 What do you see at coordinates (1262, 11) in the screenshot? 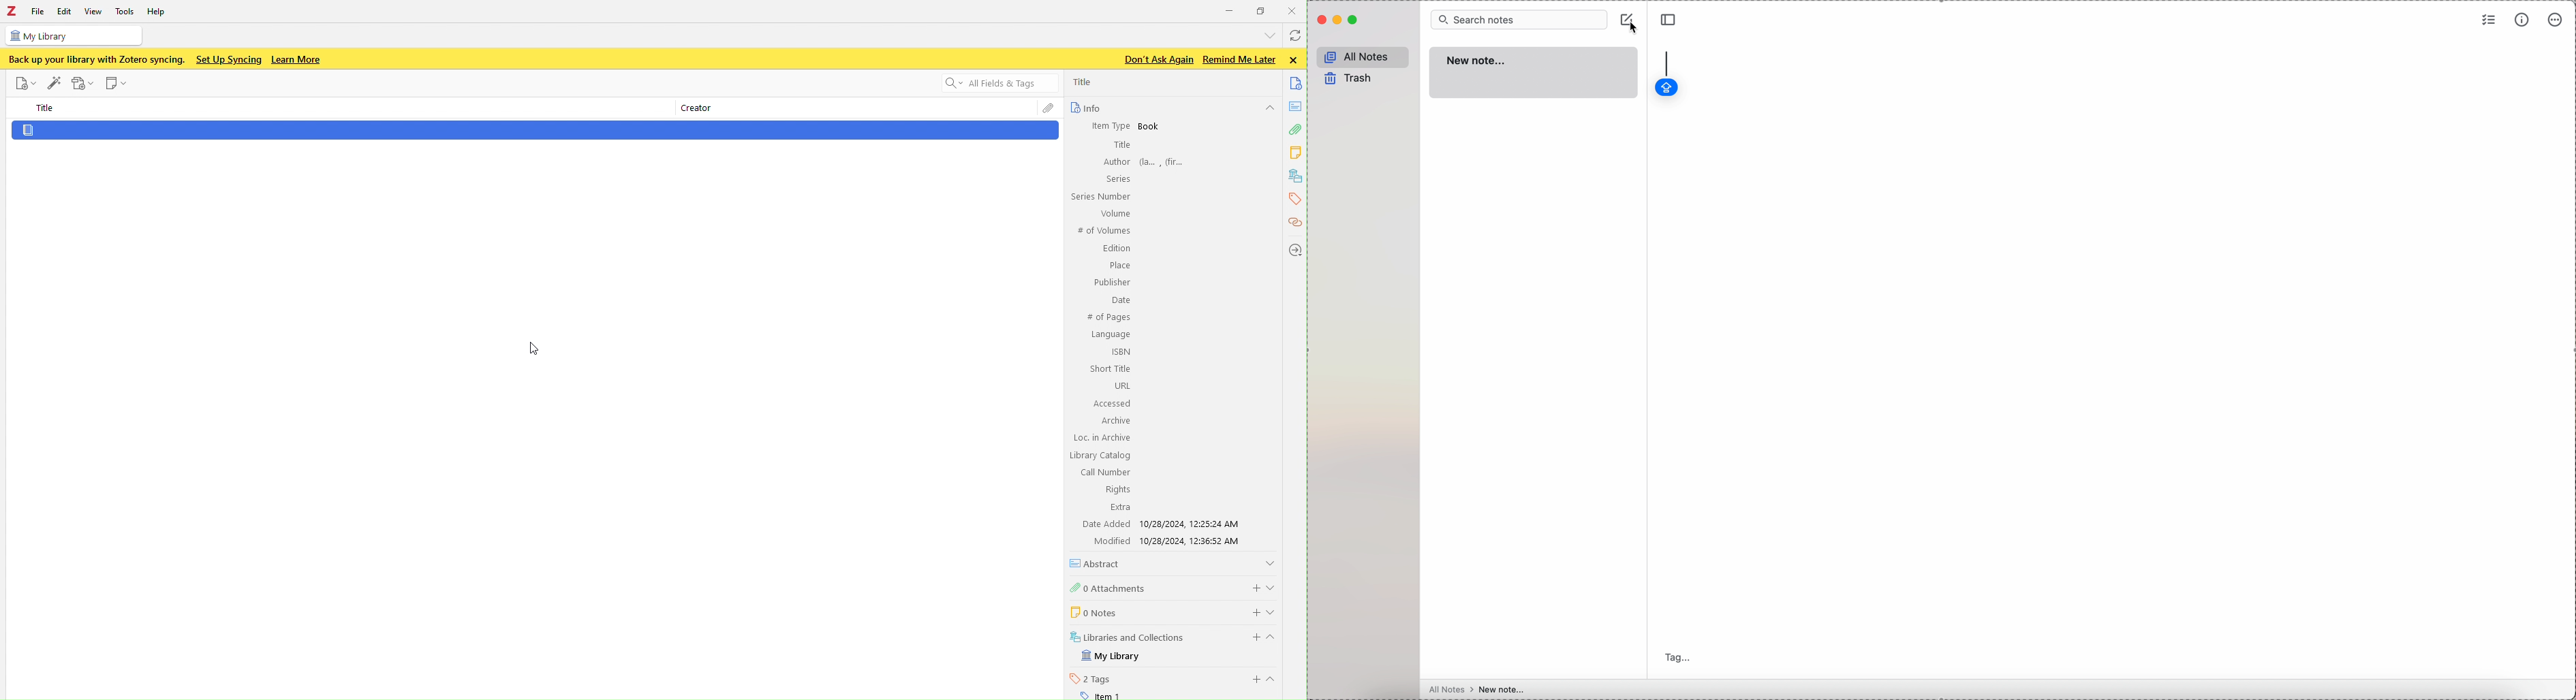
I see `Box` at bounding box center [1262, 11].